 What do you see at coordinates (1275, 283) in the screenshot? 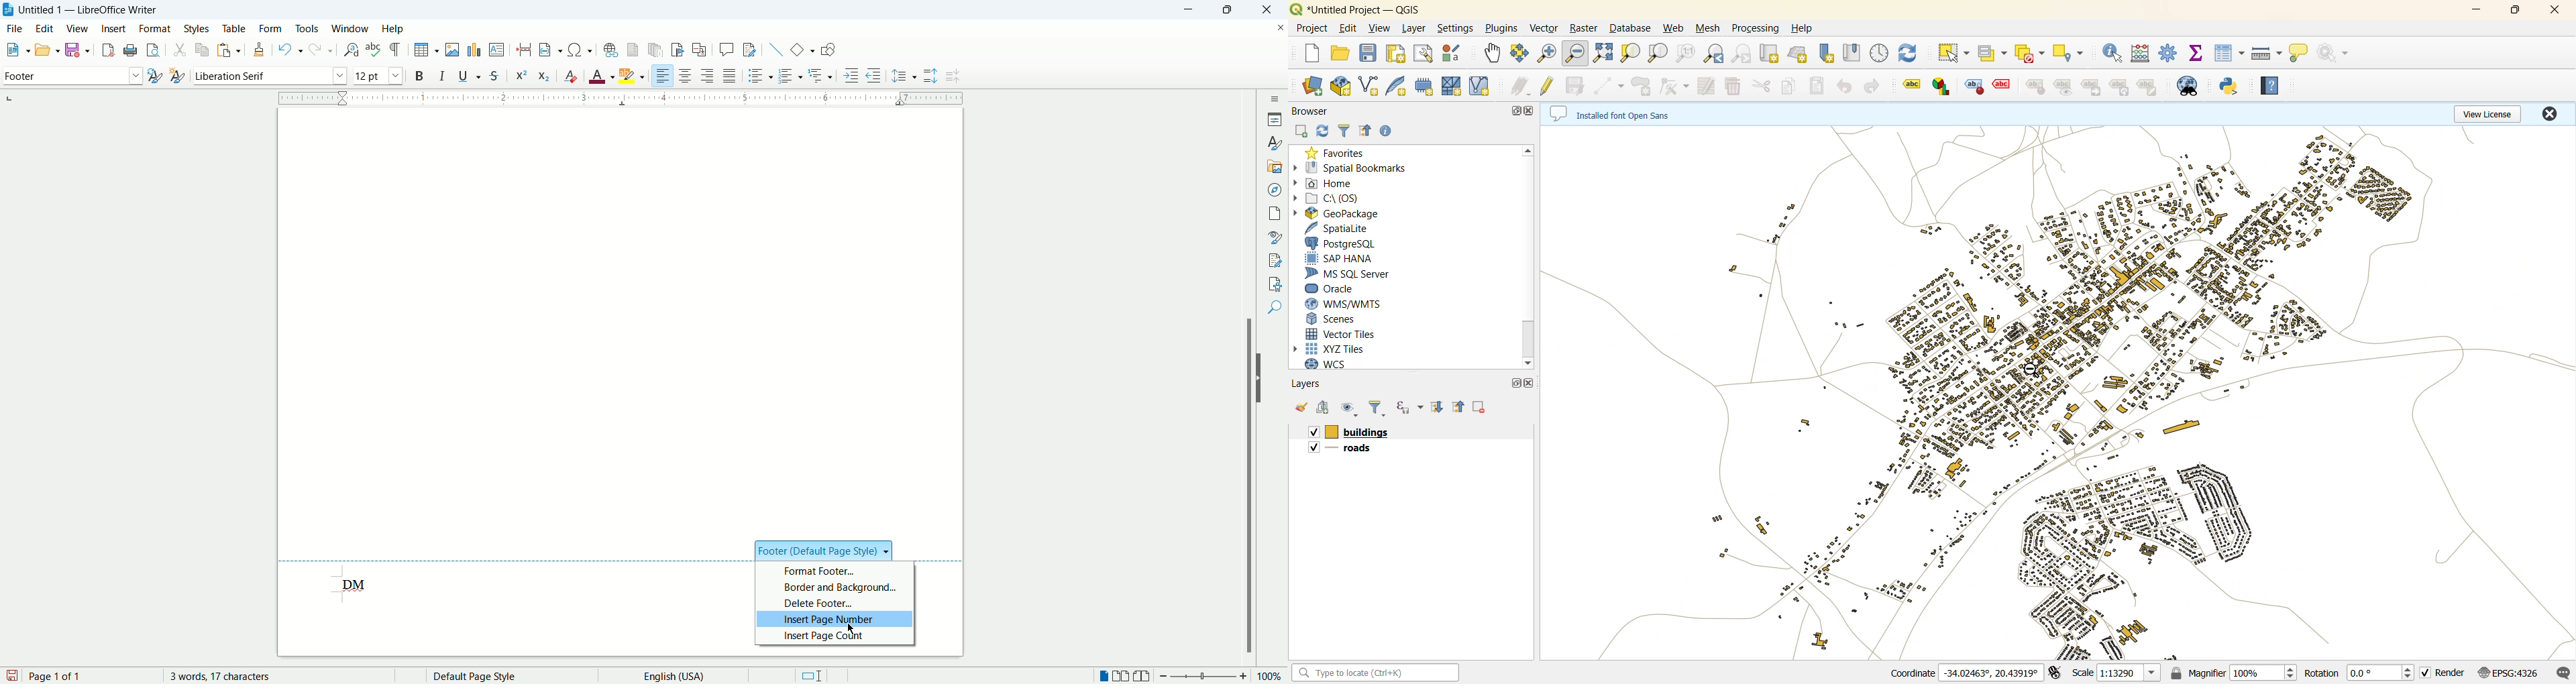
I see `accessibility check` at bounding box center [1275, 283].